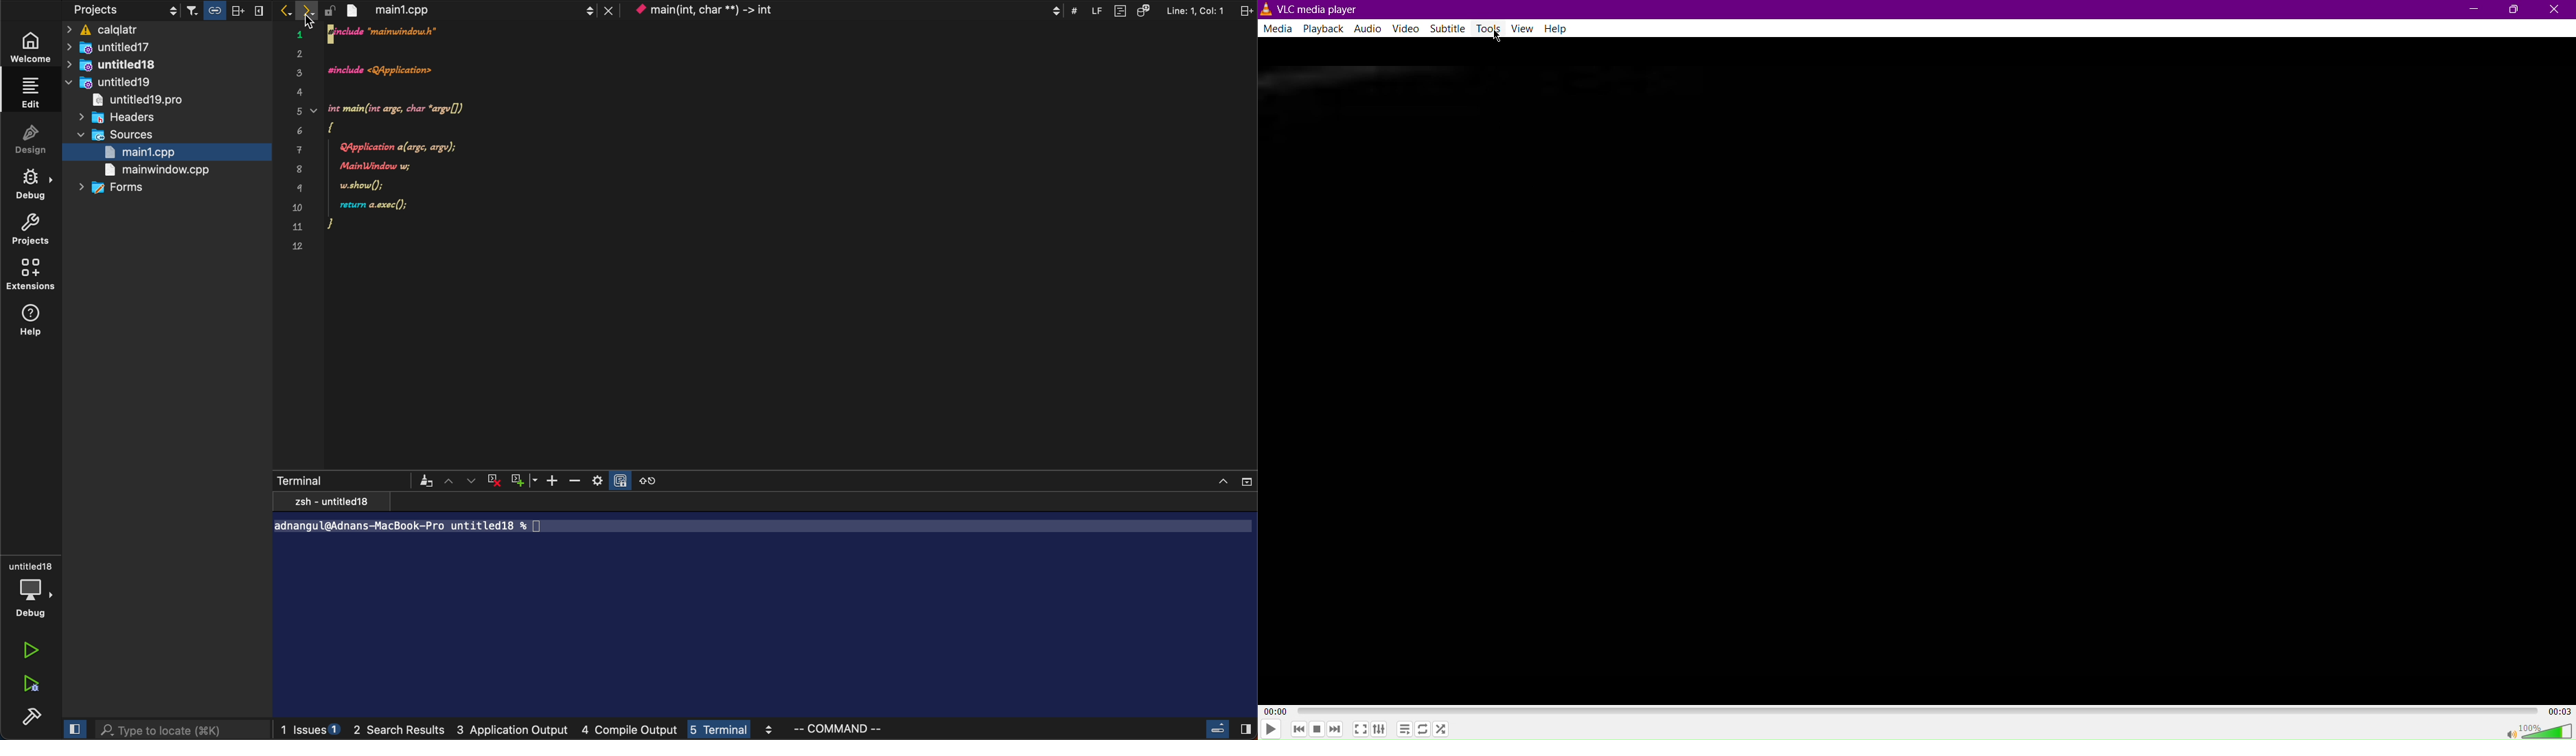 The height and width of the screenshot is (756, 2576). What do you see at coordinates (294, 10) in the screenshot?
I see `arrows` at bounding box center [294, 10].